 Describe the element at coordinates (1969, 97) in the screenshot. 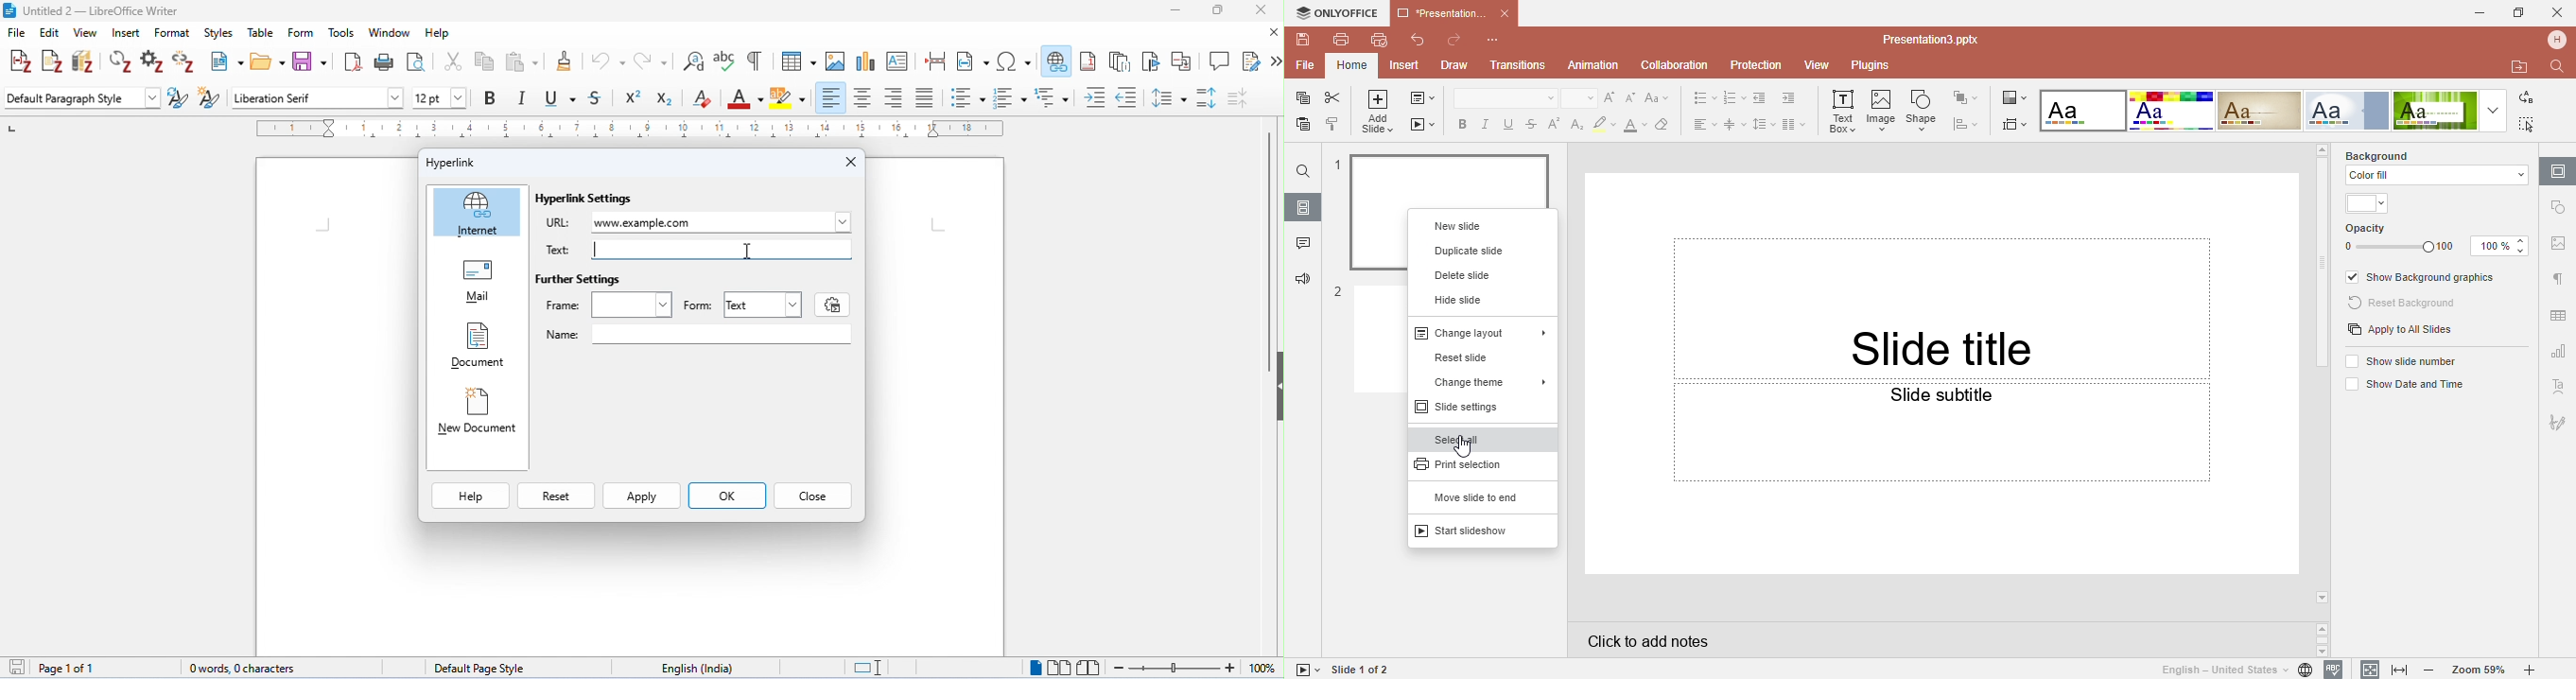

I see `Arrange shape` at that location.